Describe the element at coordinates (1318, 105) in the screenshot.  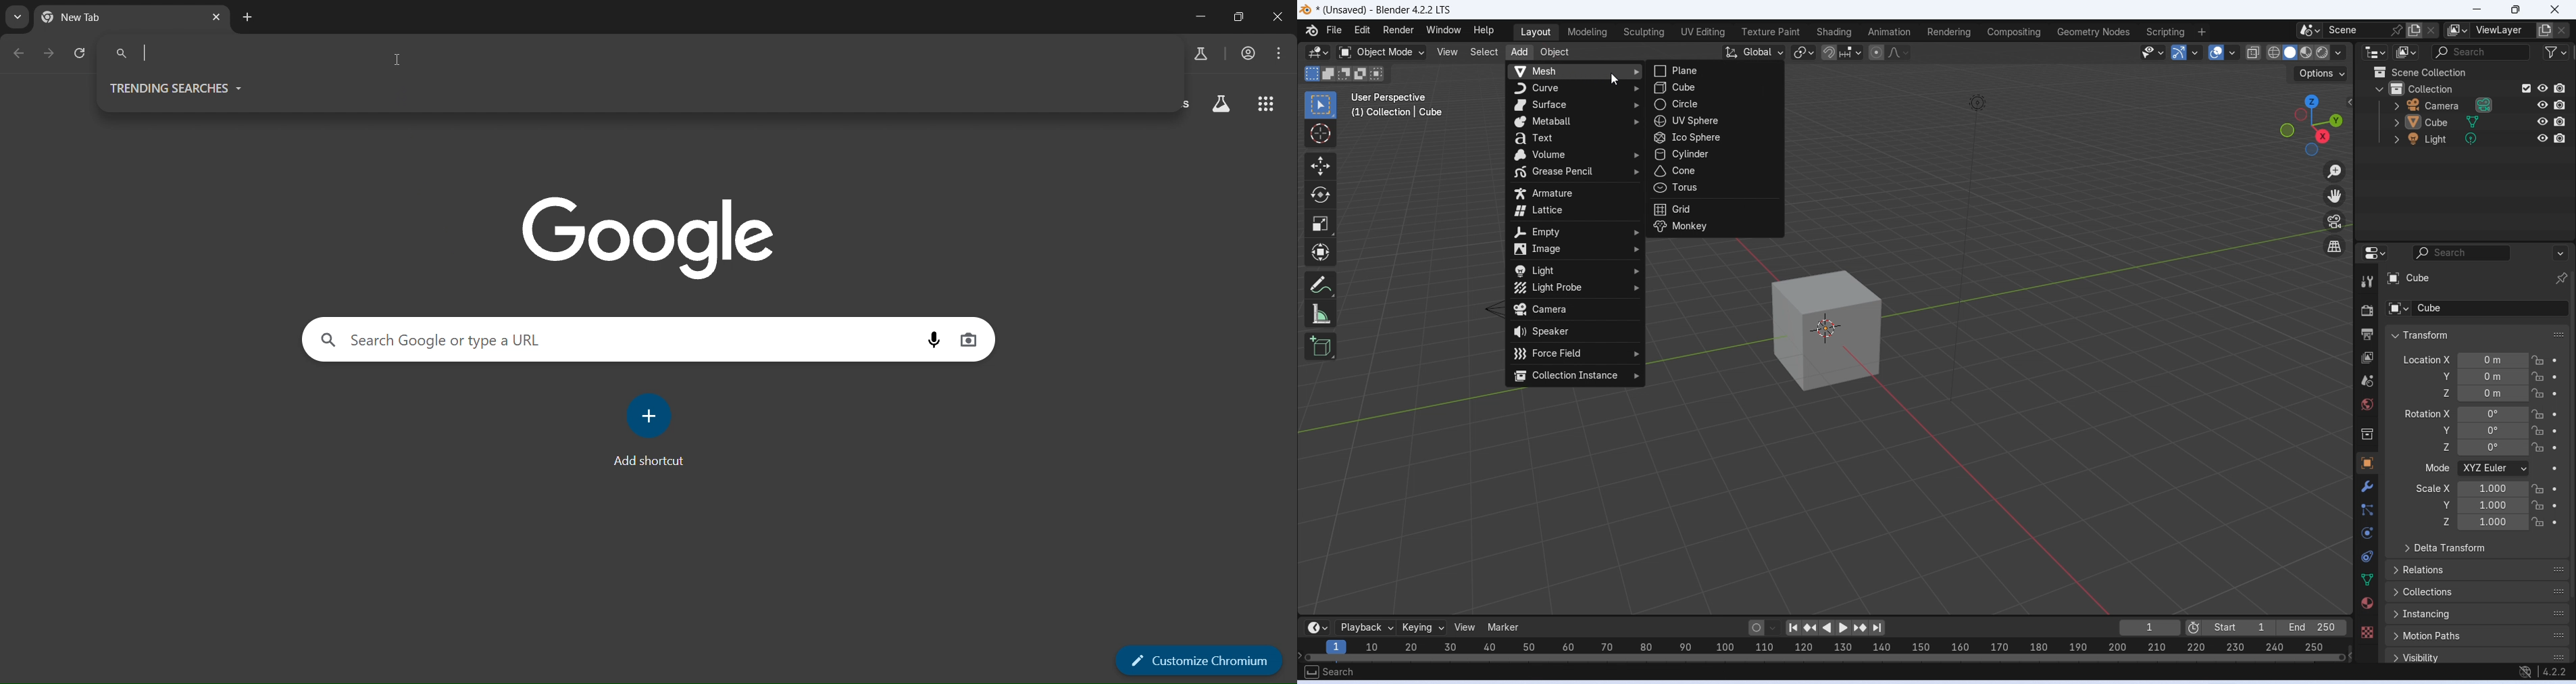
I see `Select box` at that location.